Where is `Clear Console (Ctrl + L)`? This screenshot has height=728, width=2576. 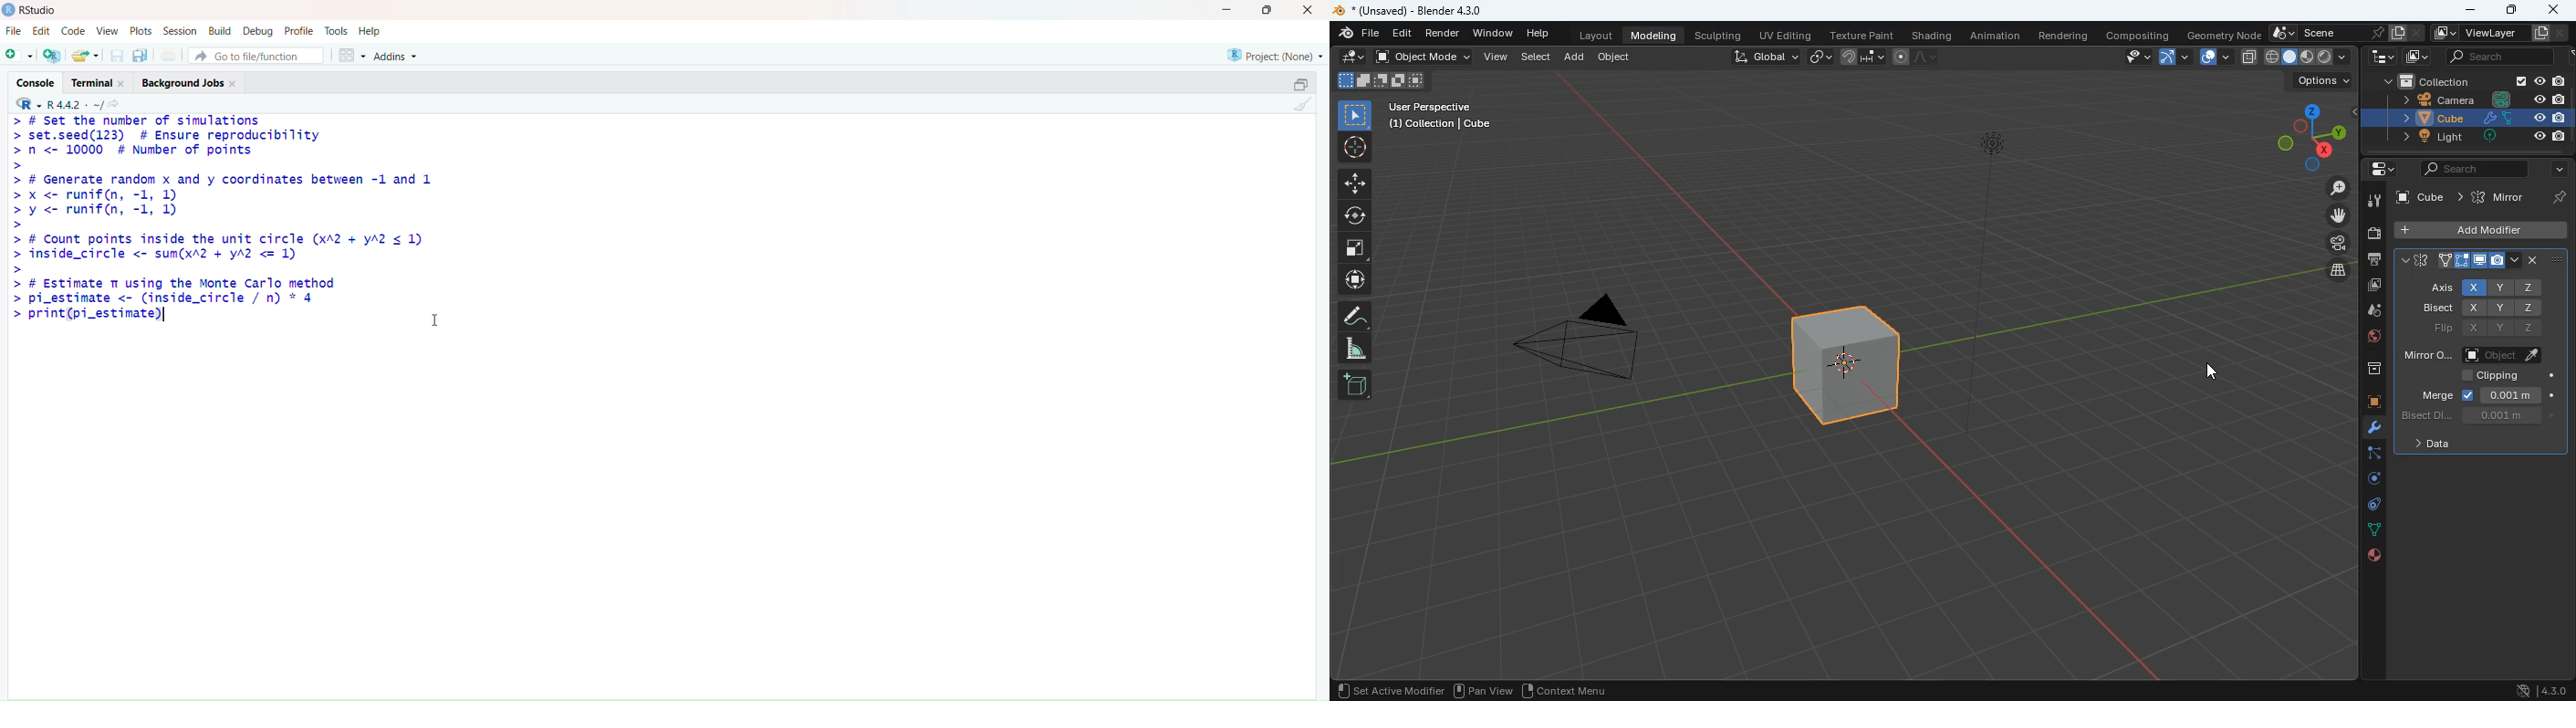 Clear Console (Ctrl + L) is located at coordinates (1303, 111).